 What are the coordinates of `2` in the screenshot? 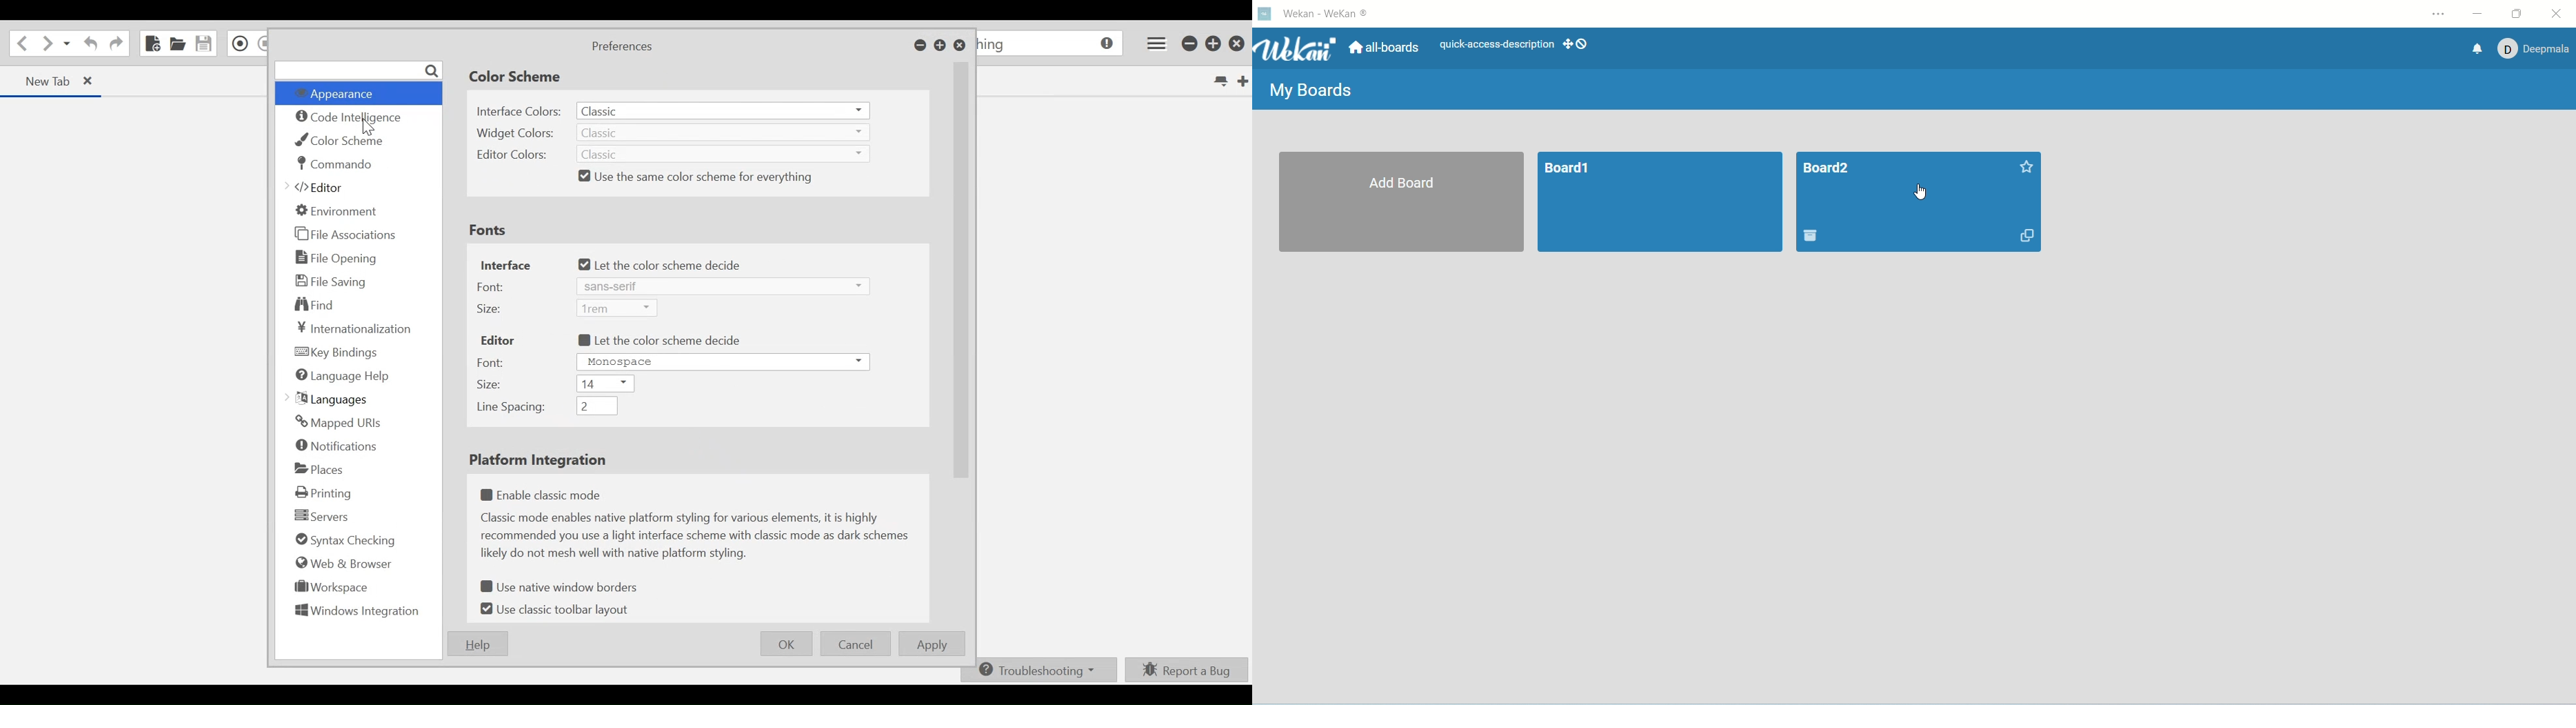 It's located at (596, 406).